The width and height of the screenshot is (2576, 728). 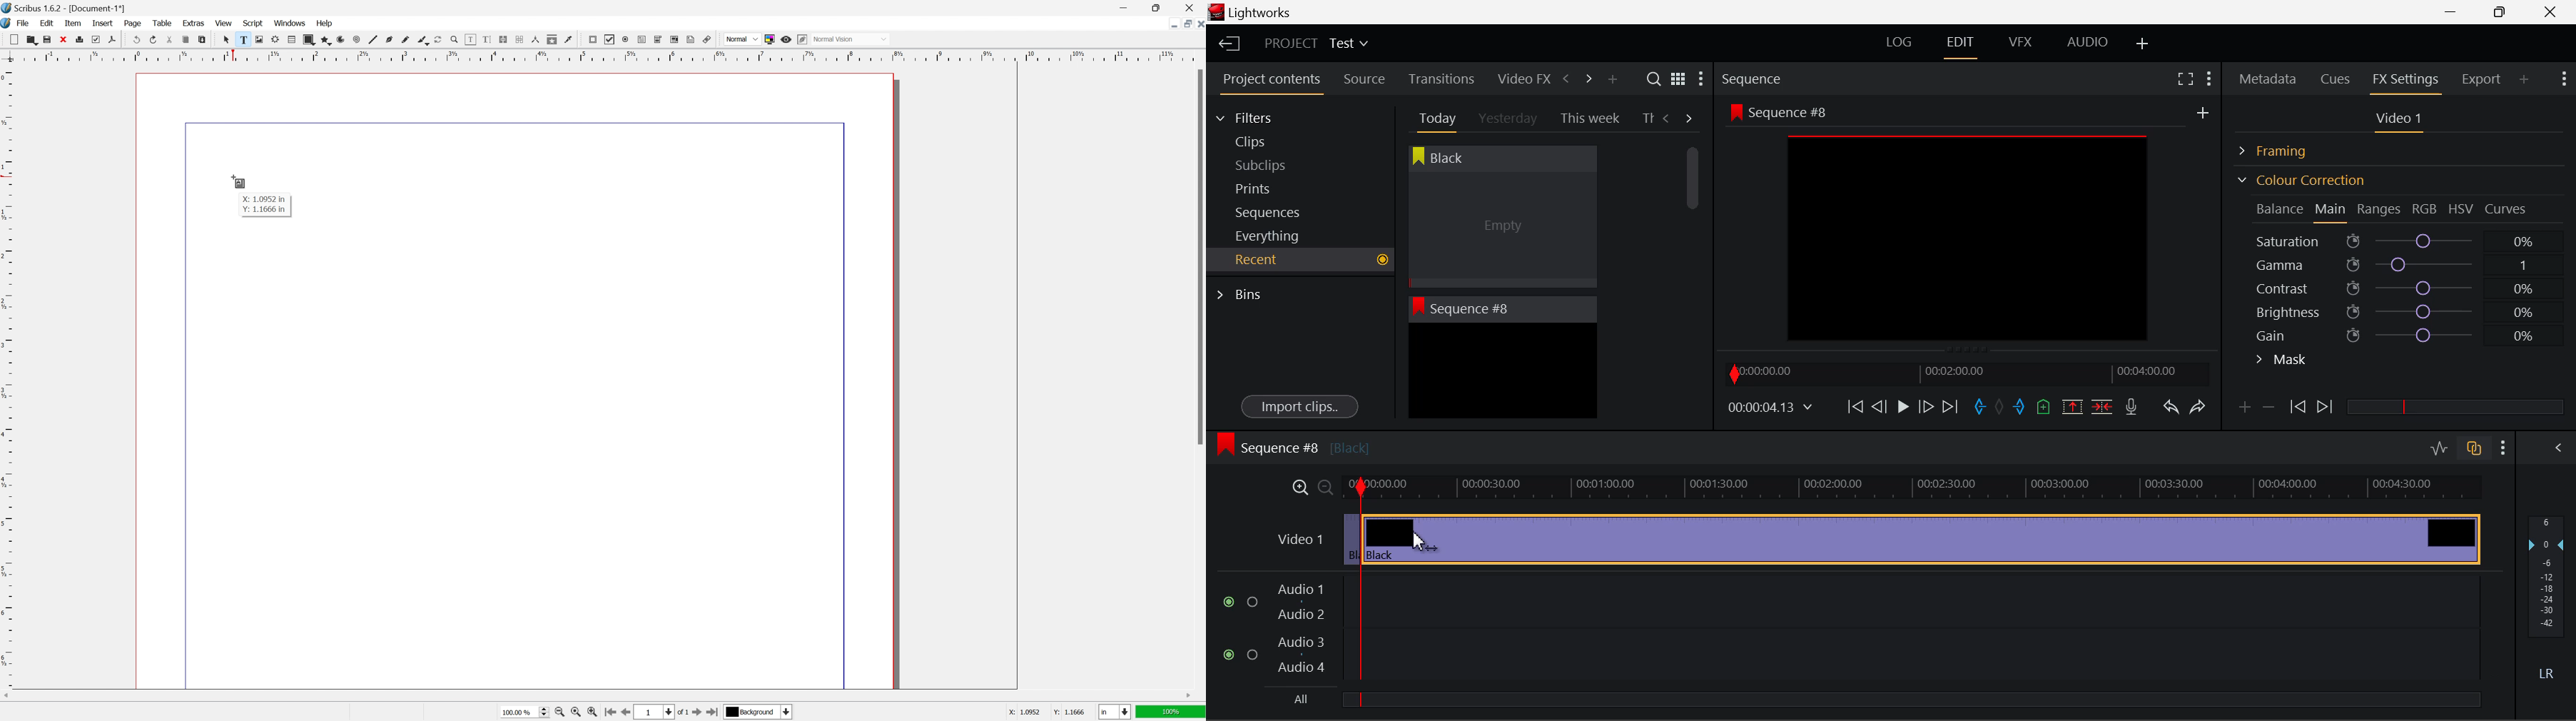 What do you see at coordinates (1655, 79) in the screenshot?
I see `Search` at bounding box center [1655, 79].